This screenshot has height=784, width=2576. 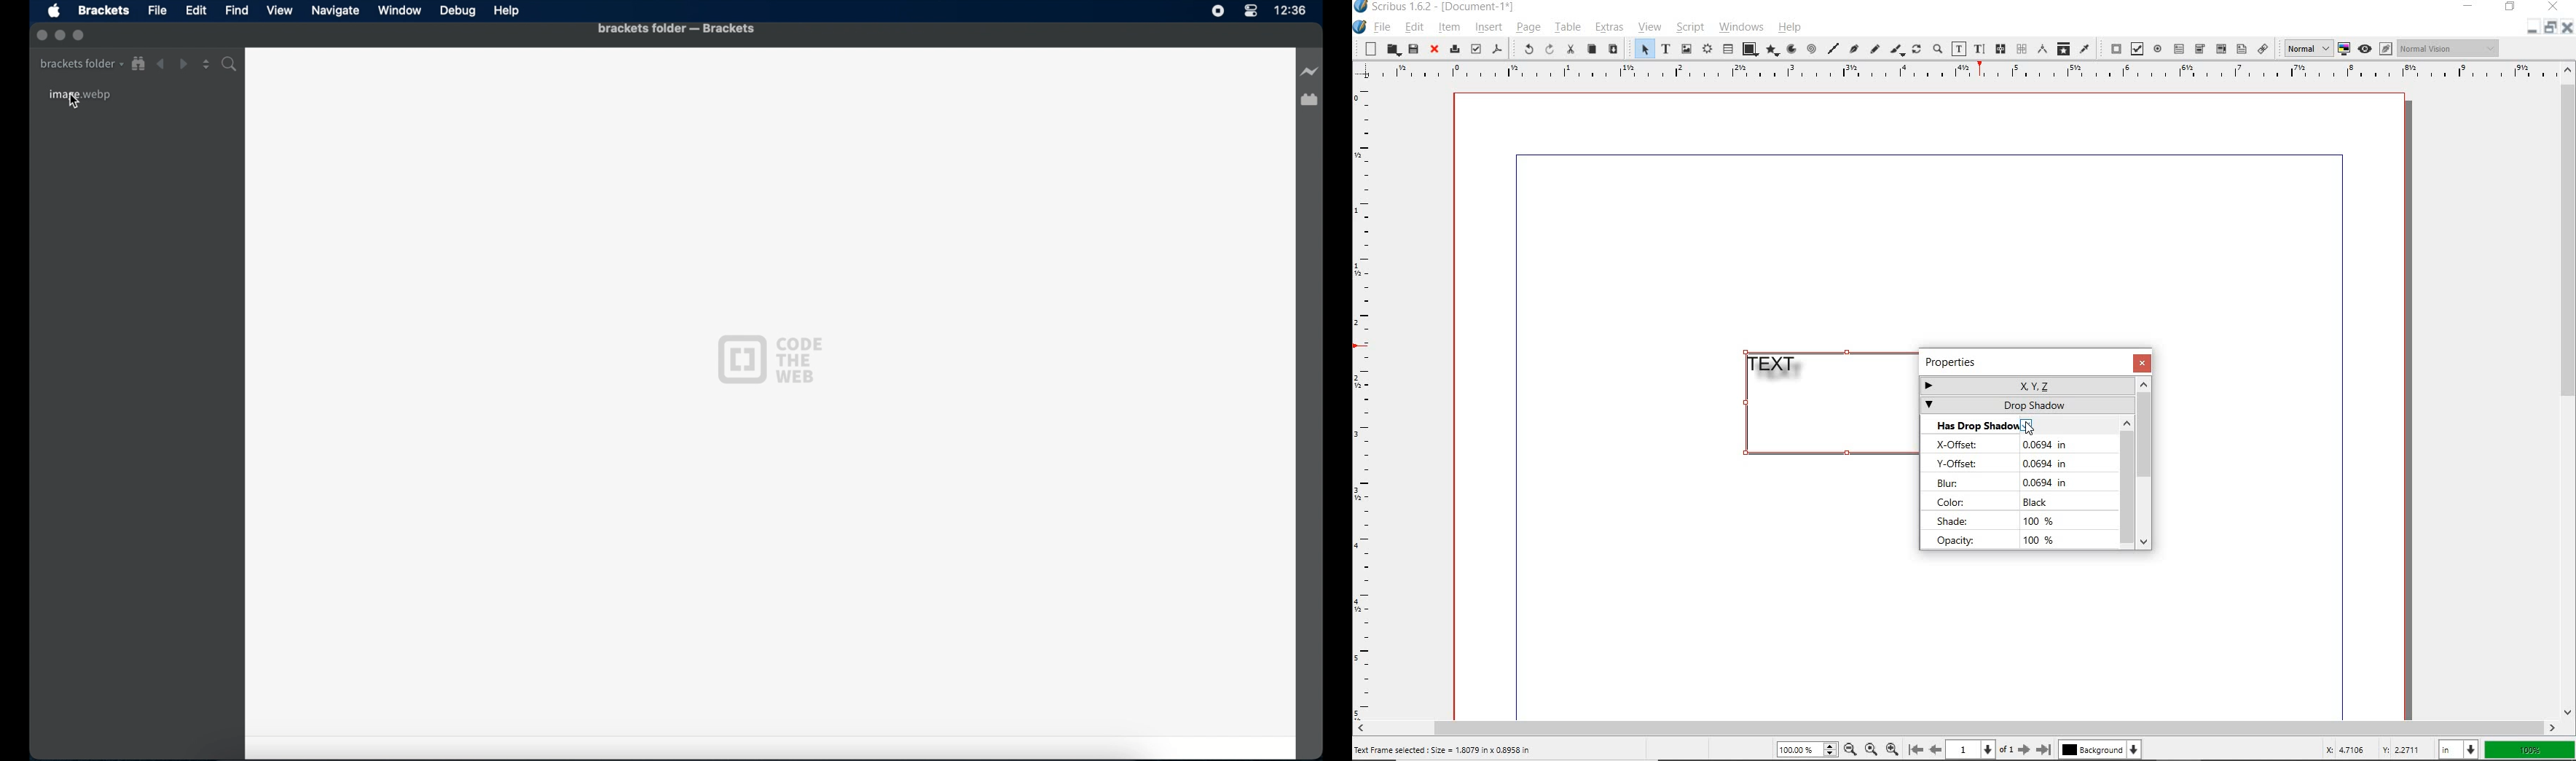 What do you see at coordinates (42, 35) in the screenshot?
I see `inactive close button` at bounding box center [42, 35].